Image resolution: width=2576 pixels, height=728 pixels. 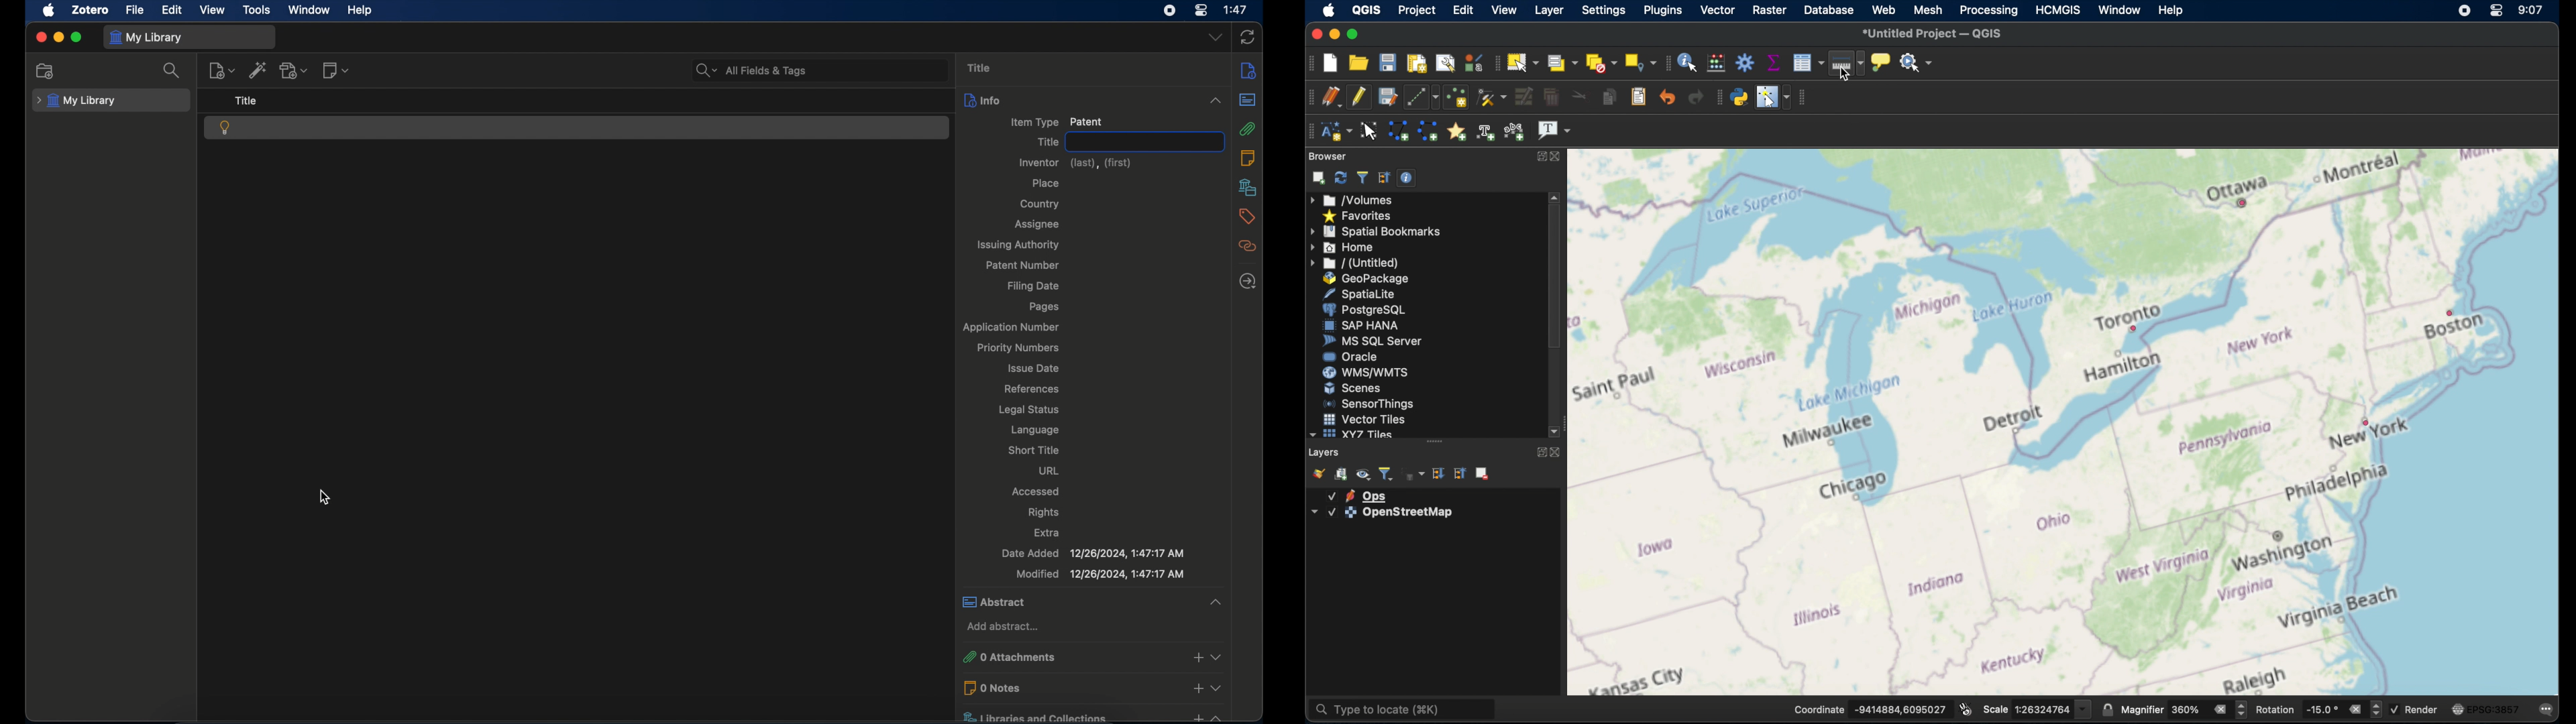 I want to click on add, so click(x=1197, y=655).